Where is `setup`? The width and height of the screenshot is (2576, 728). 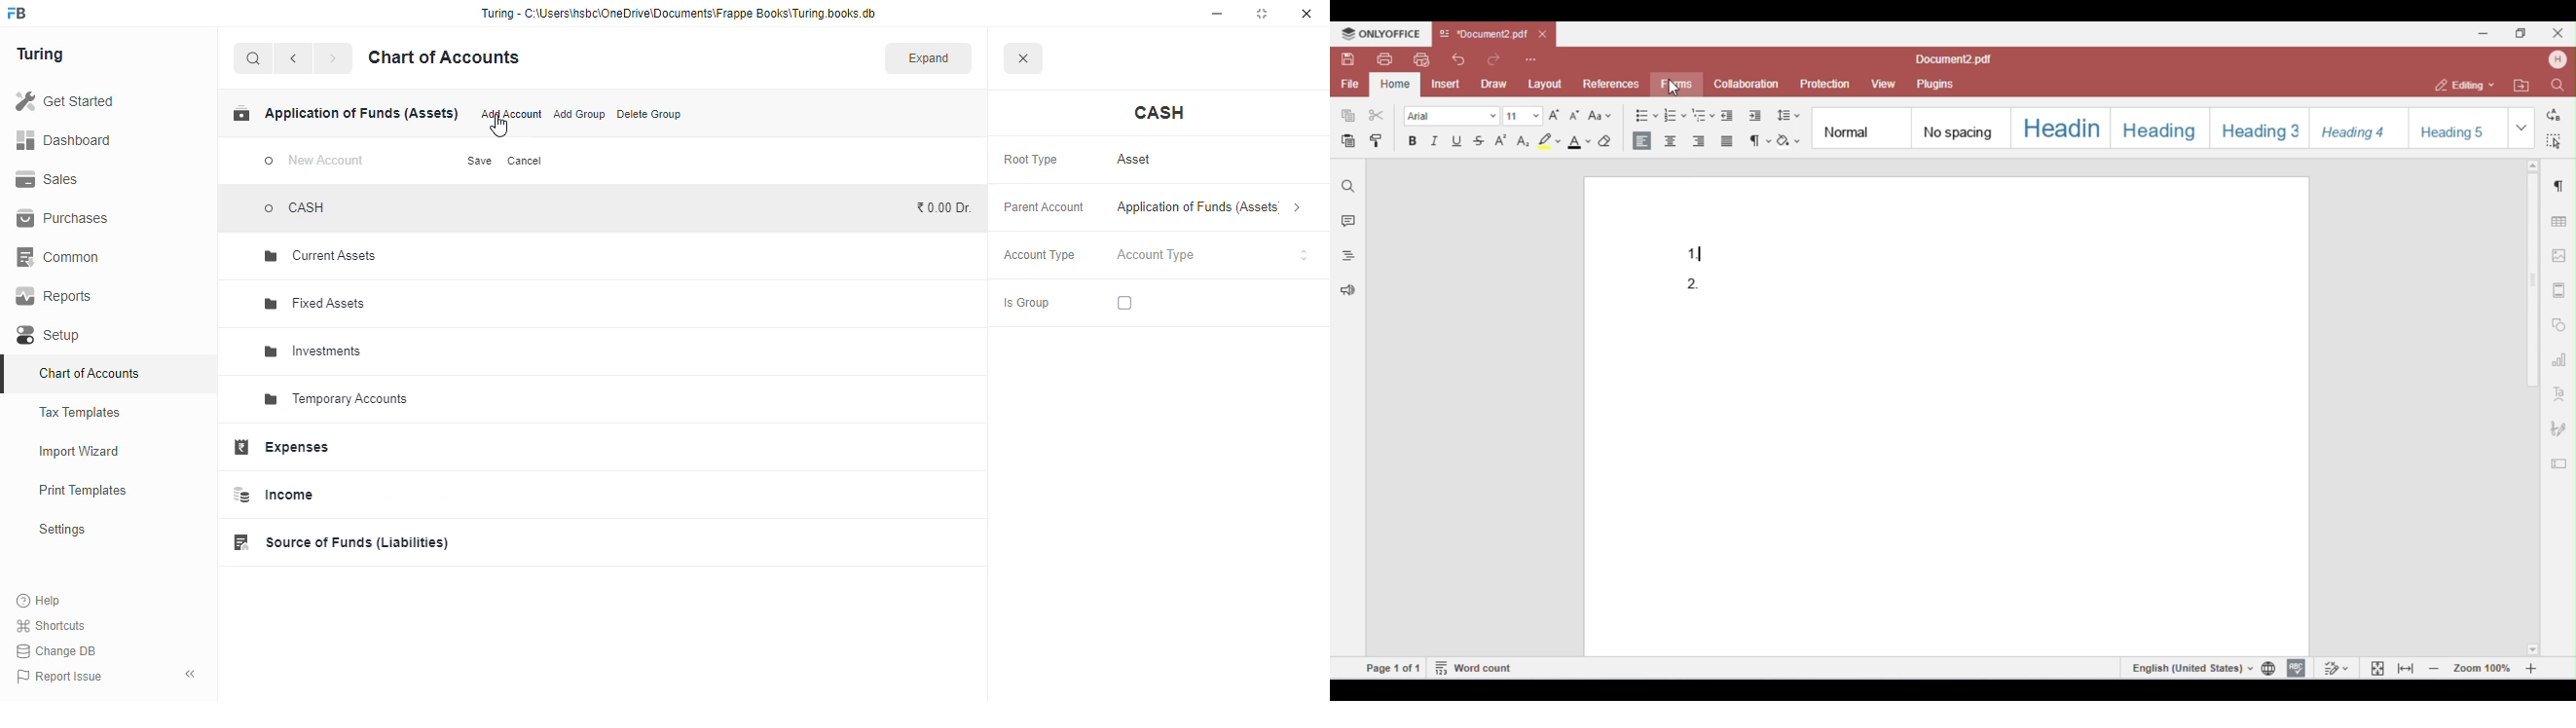
setup is located at coordinates (51, 335).